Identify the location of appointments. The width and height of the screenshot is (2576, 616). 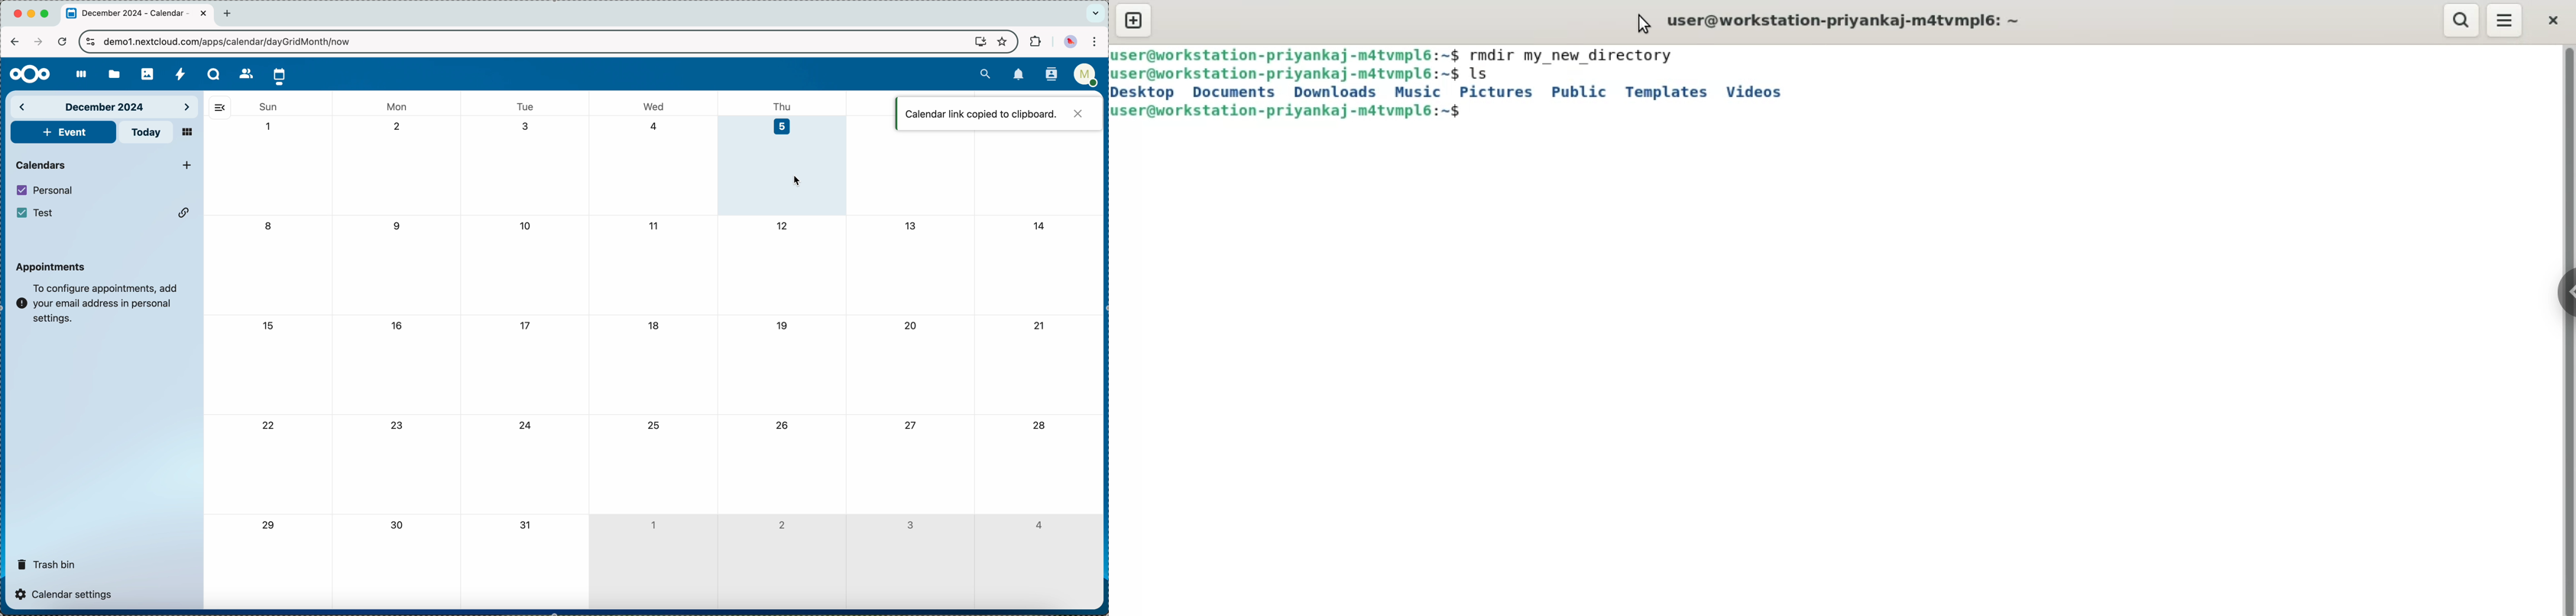
(51, 265).